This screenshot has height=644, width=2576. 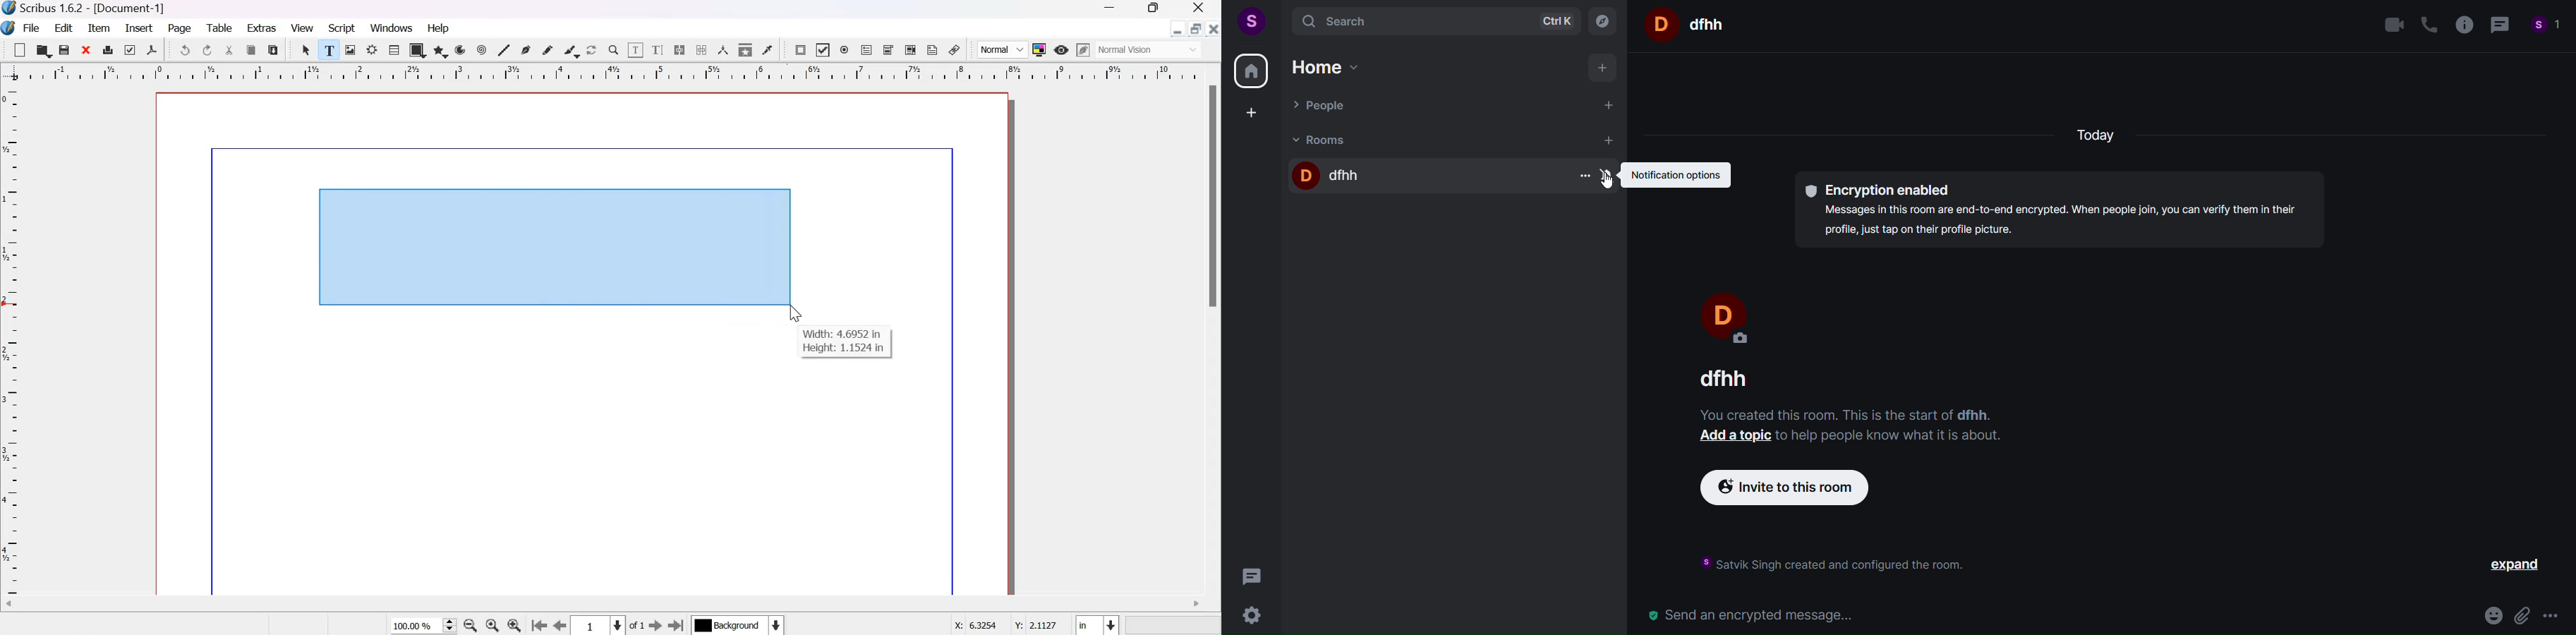 I want to click on Scribus 1.6.2 - [Document-1], so click(x=89, y=9).